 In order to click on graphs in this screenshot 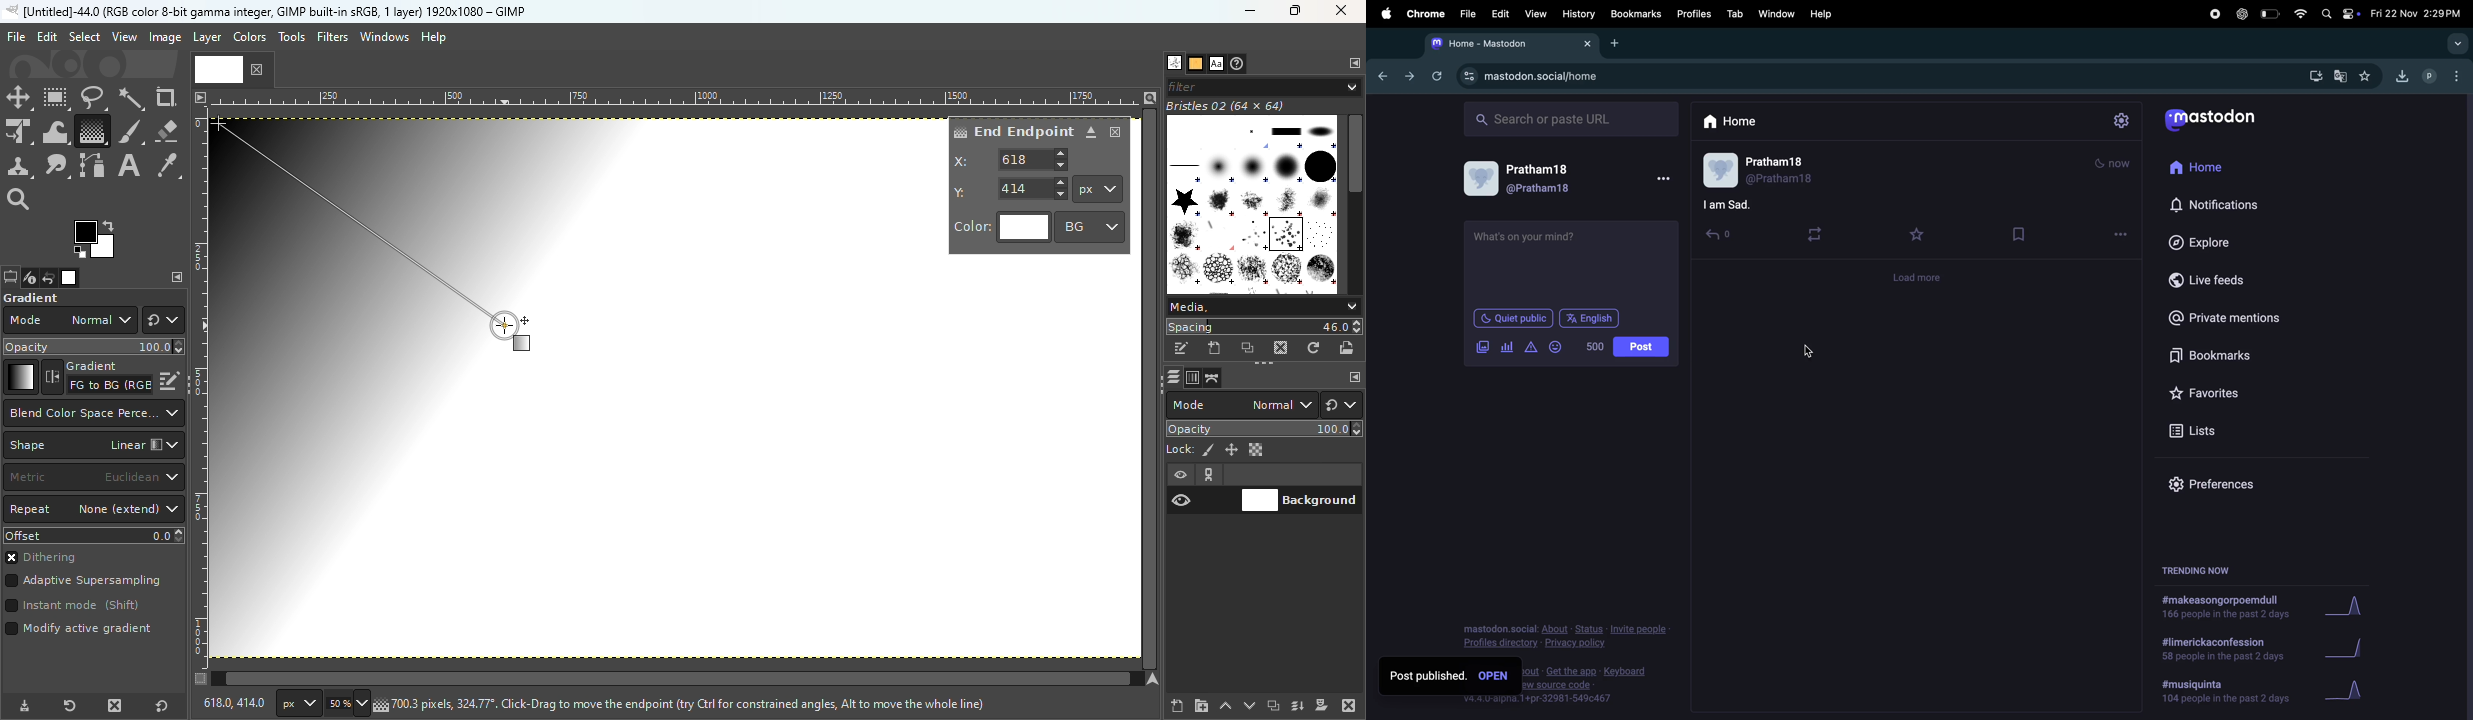, I will do `click(2353, 647)`.